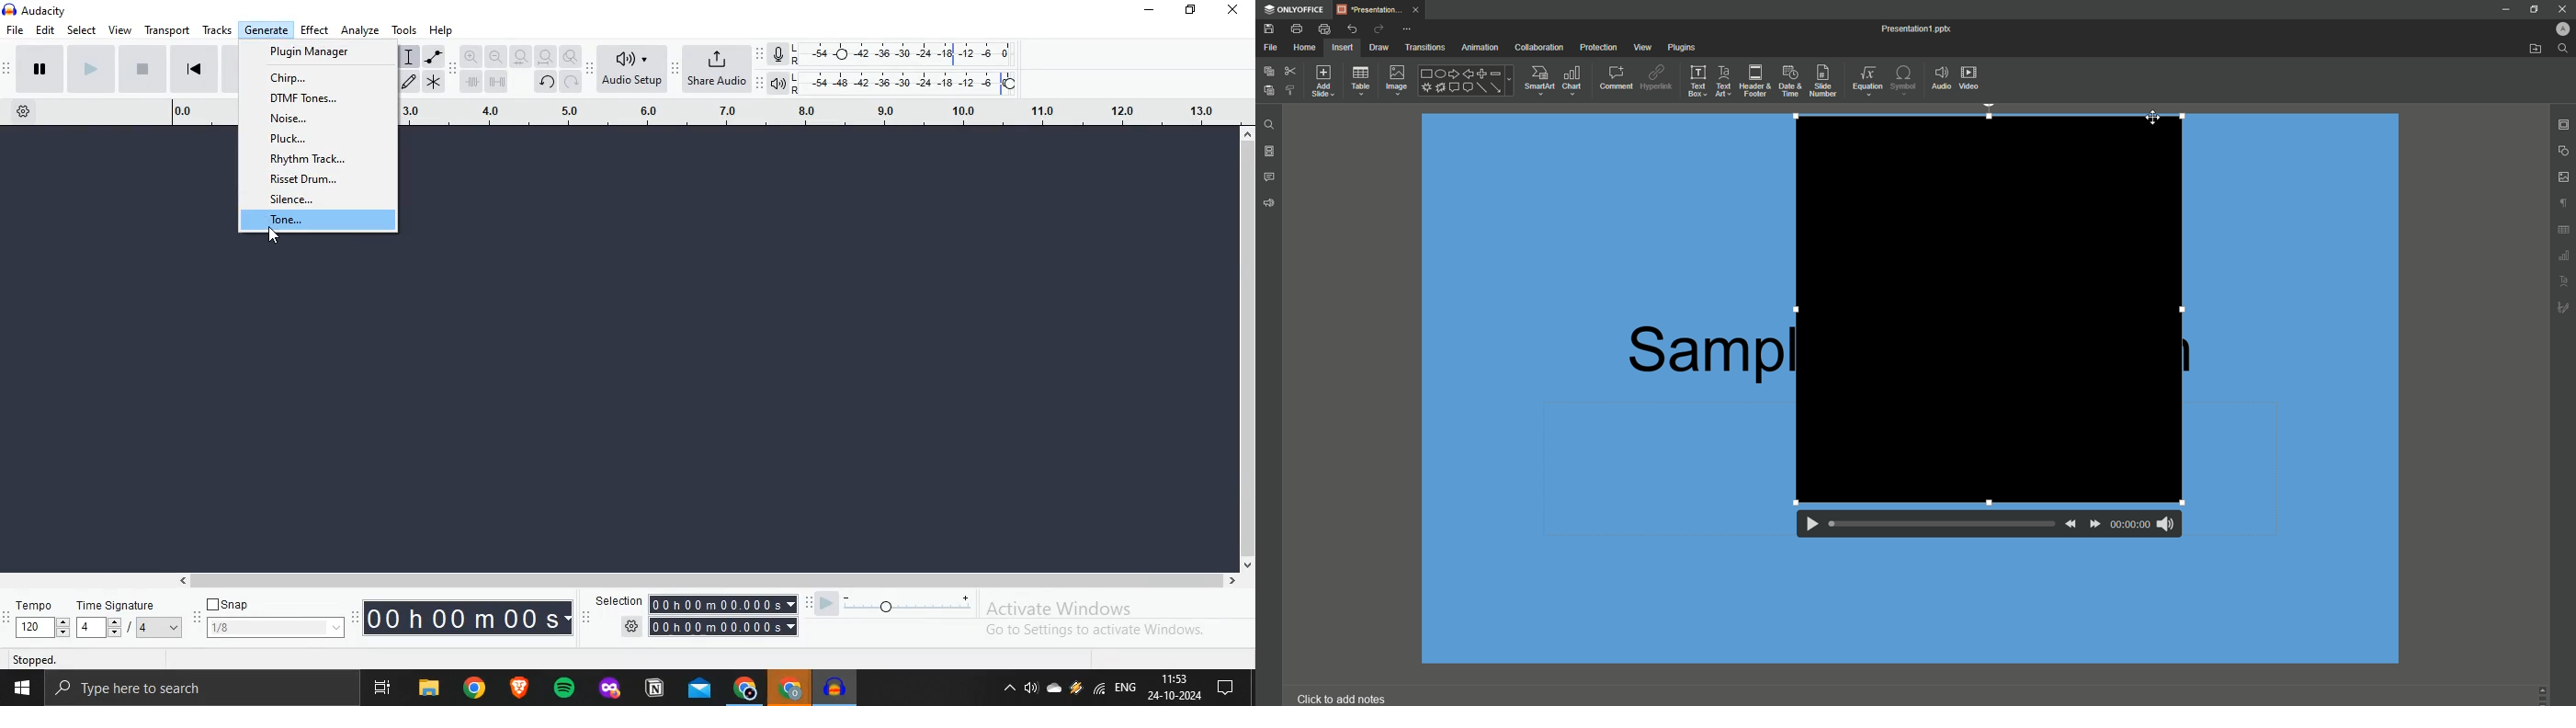 The width and height of the screenshot is (2576, 728). I want to click on rhythm track, so click(309, 161).